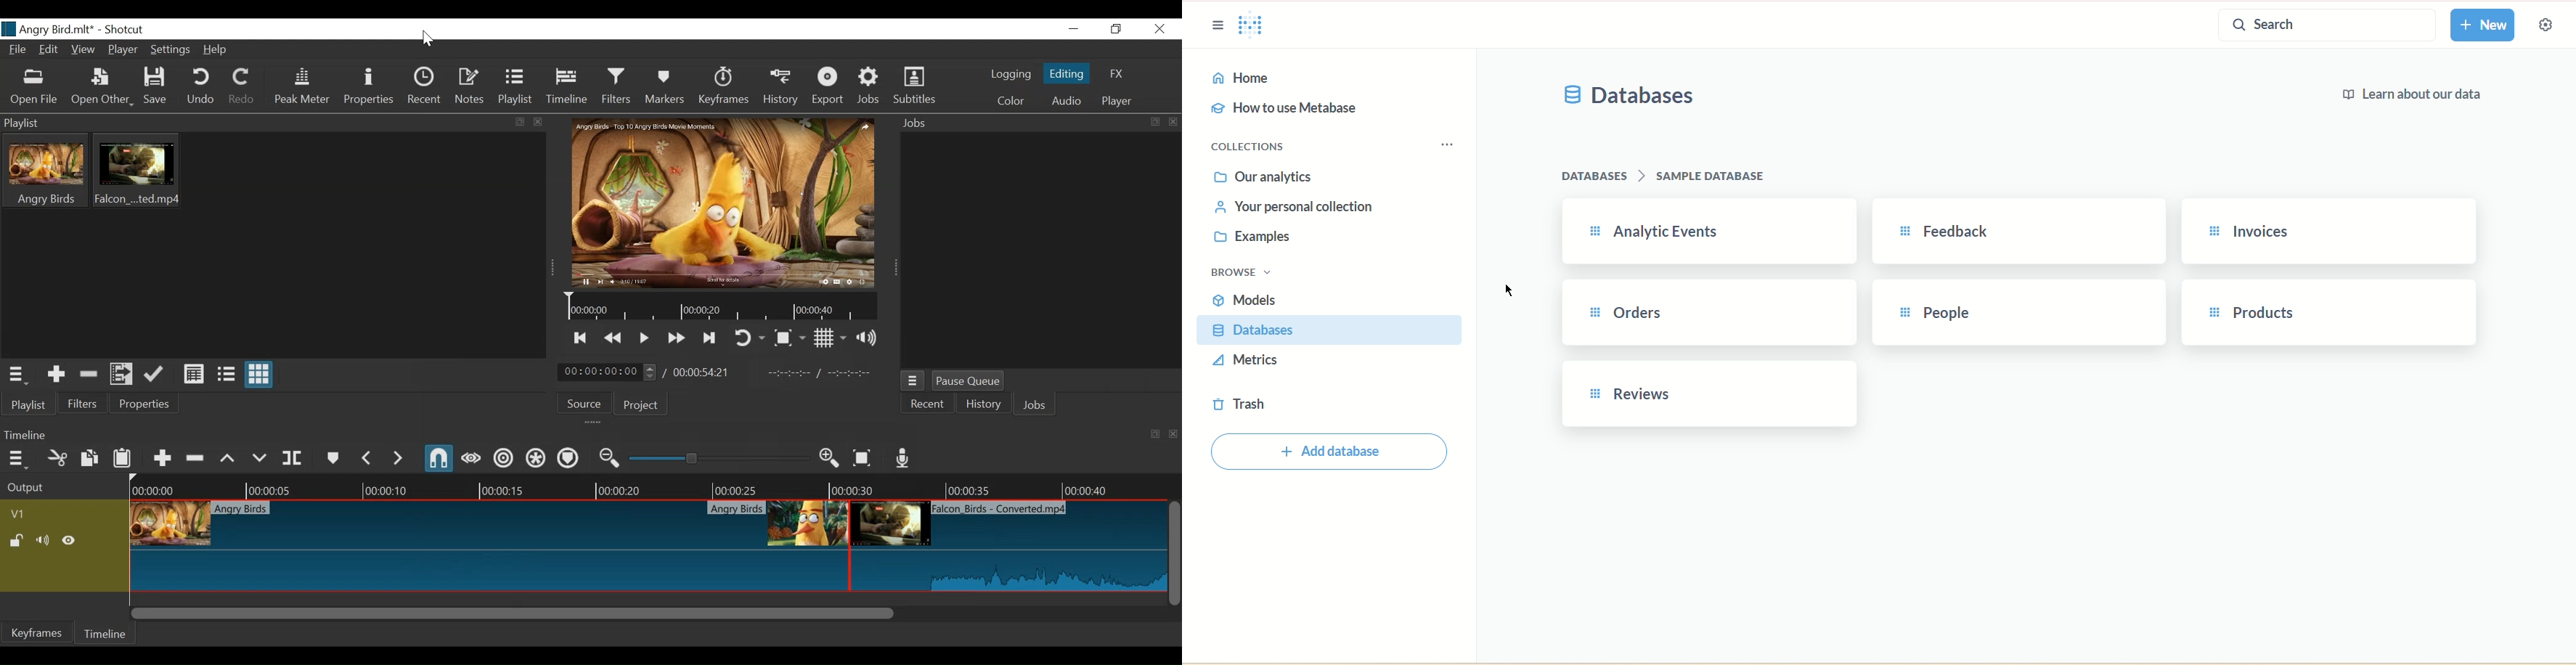 Image resolution: width=2576 pixels, height=672 pixels. Describe the element at coordinates (201, 87) in the screenshot. I see `Undo` at that location.